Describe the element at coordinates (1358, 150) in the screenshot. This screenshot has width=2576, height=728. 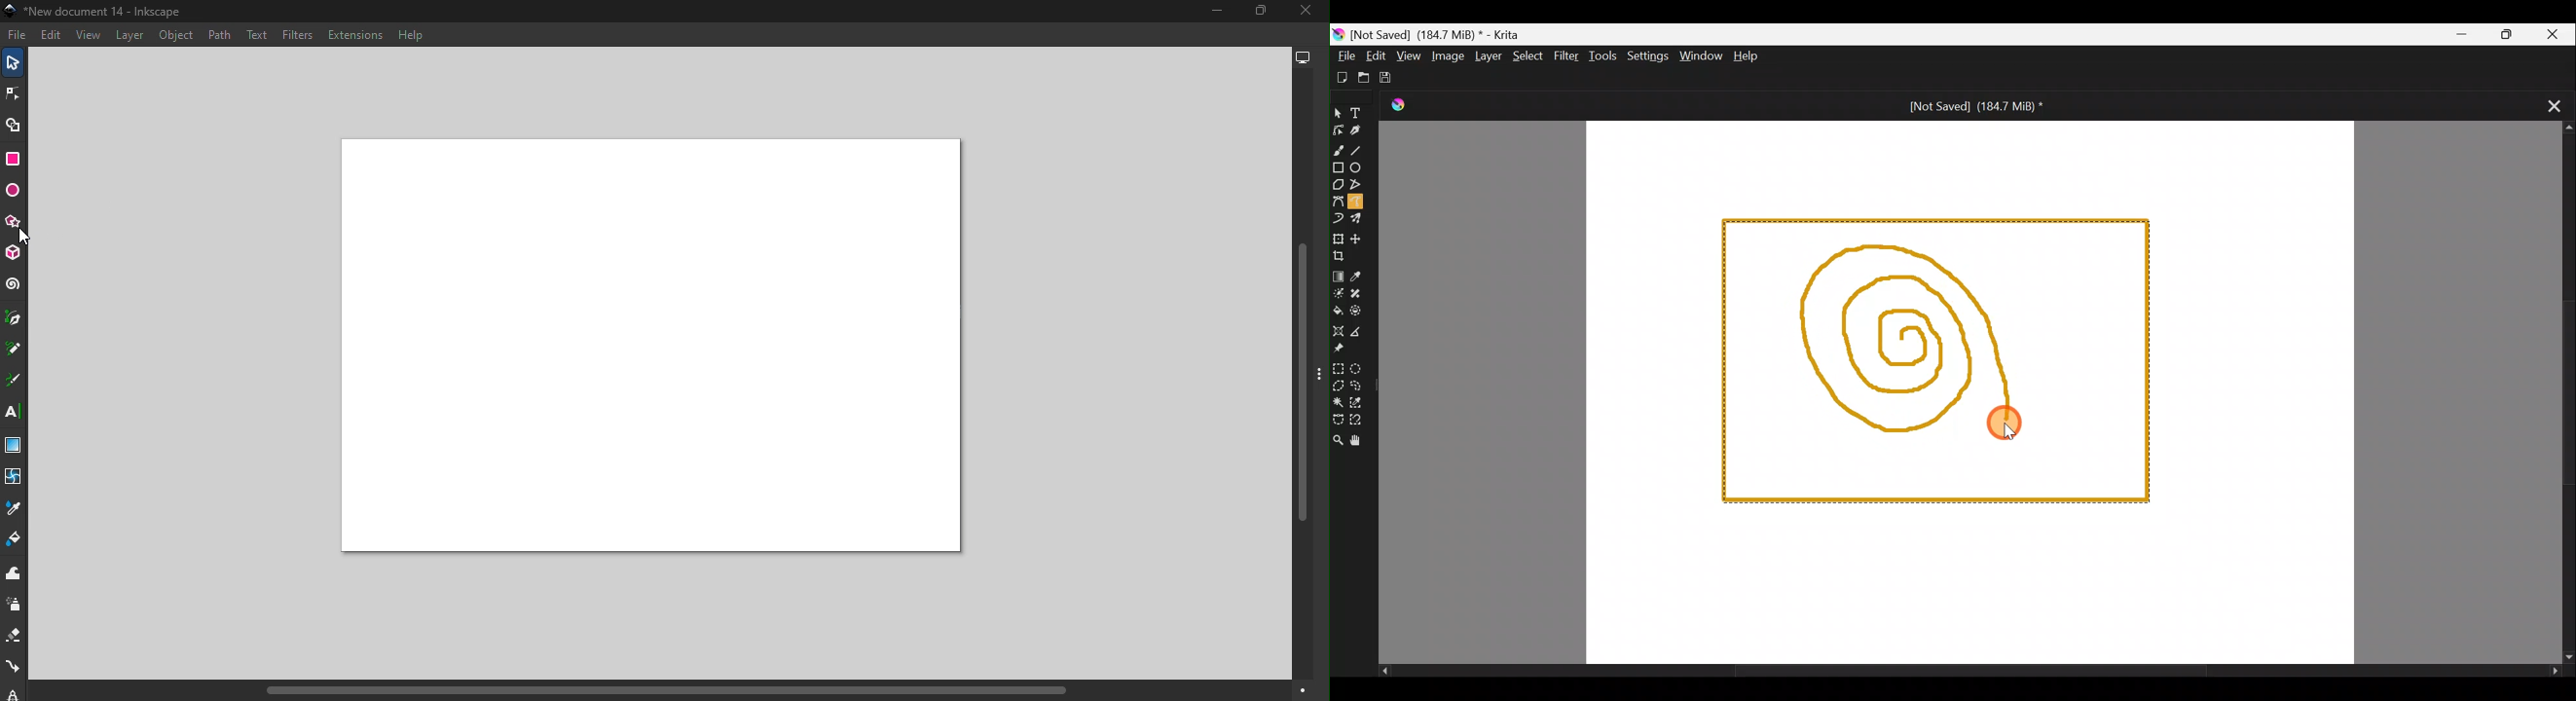
I see `Line tool` at that location.